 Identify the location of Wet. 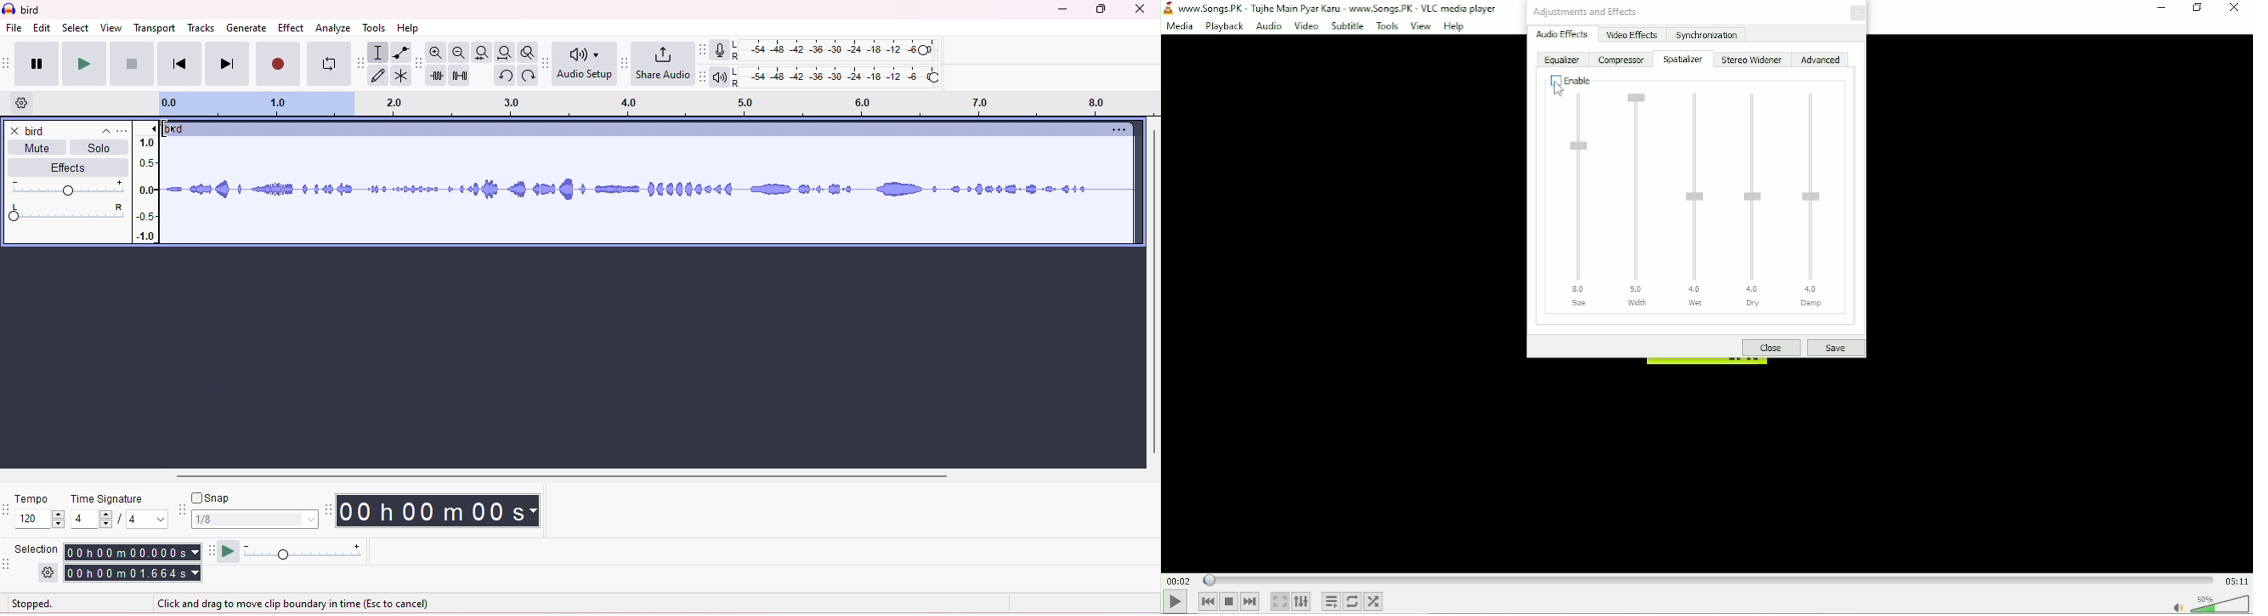
(1696, 197).